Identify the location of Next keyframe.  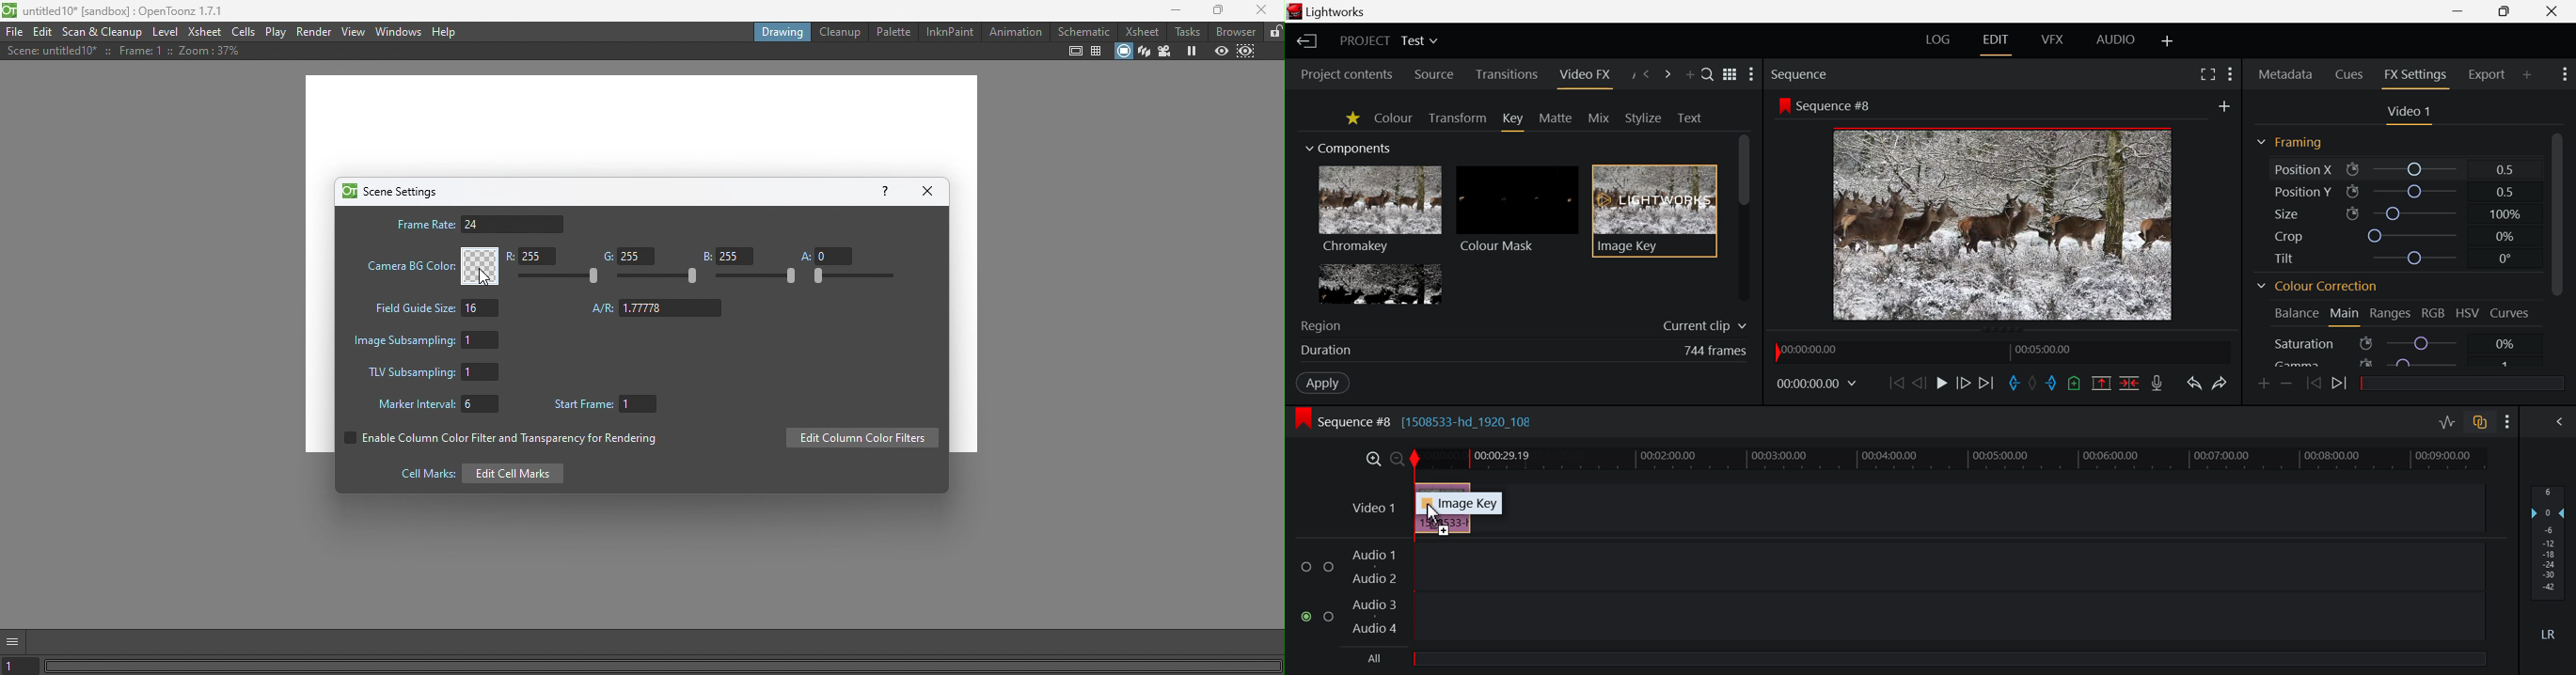
(2339, 386).